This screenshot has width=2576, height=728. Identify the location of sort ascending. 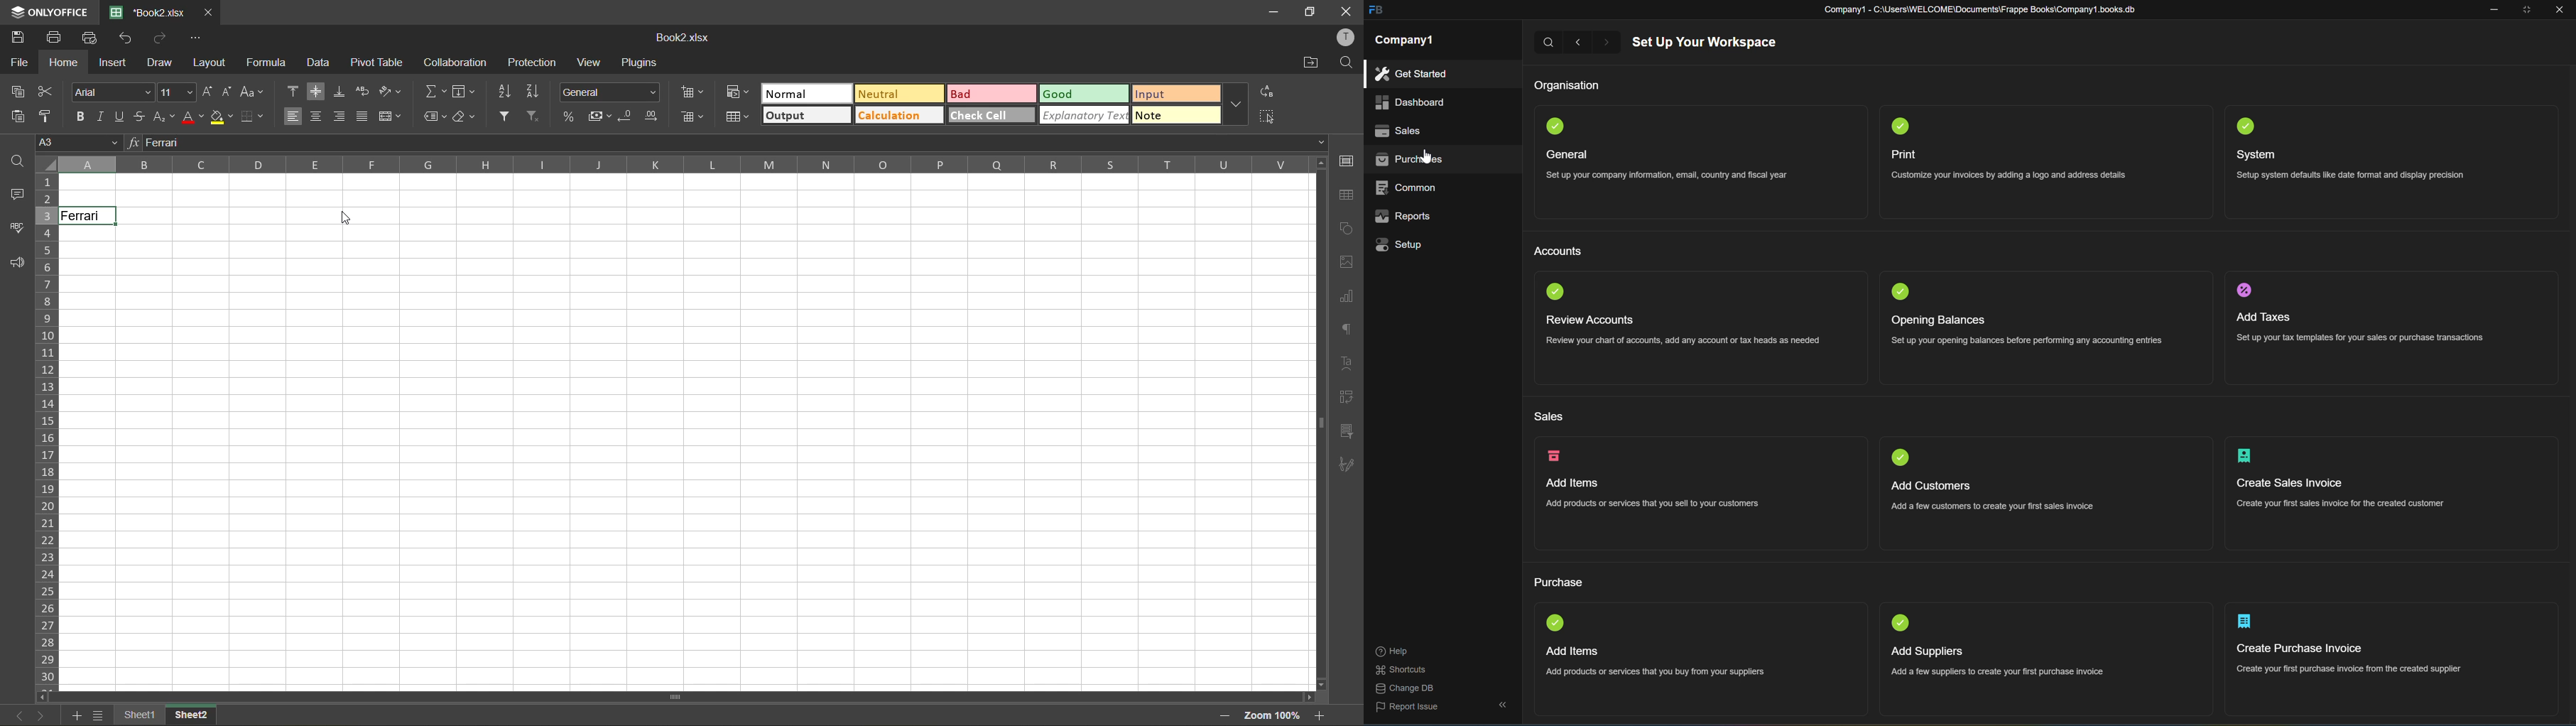
(505, 91).